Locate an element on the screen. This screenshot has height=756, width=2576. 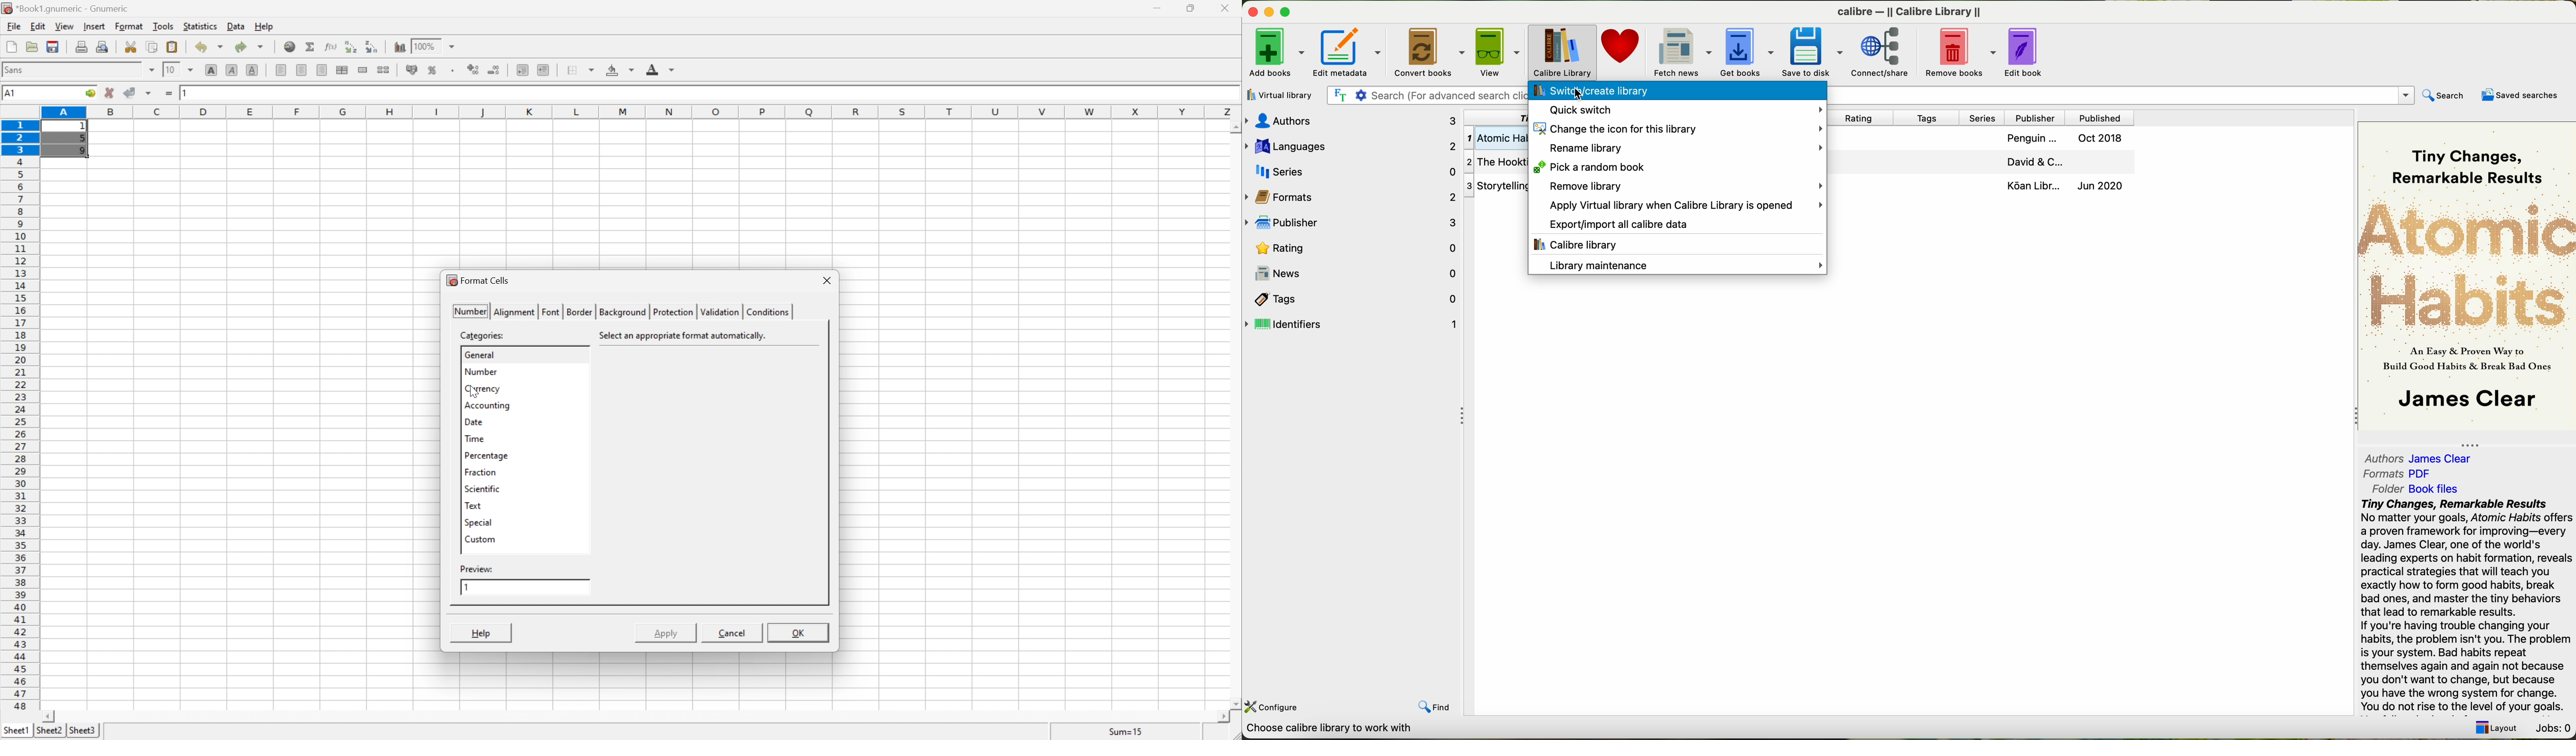
series is located at coordinates (1352, 171).